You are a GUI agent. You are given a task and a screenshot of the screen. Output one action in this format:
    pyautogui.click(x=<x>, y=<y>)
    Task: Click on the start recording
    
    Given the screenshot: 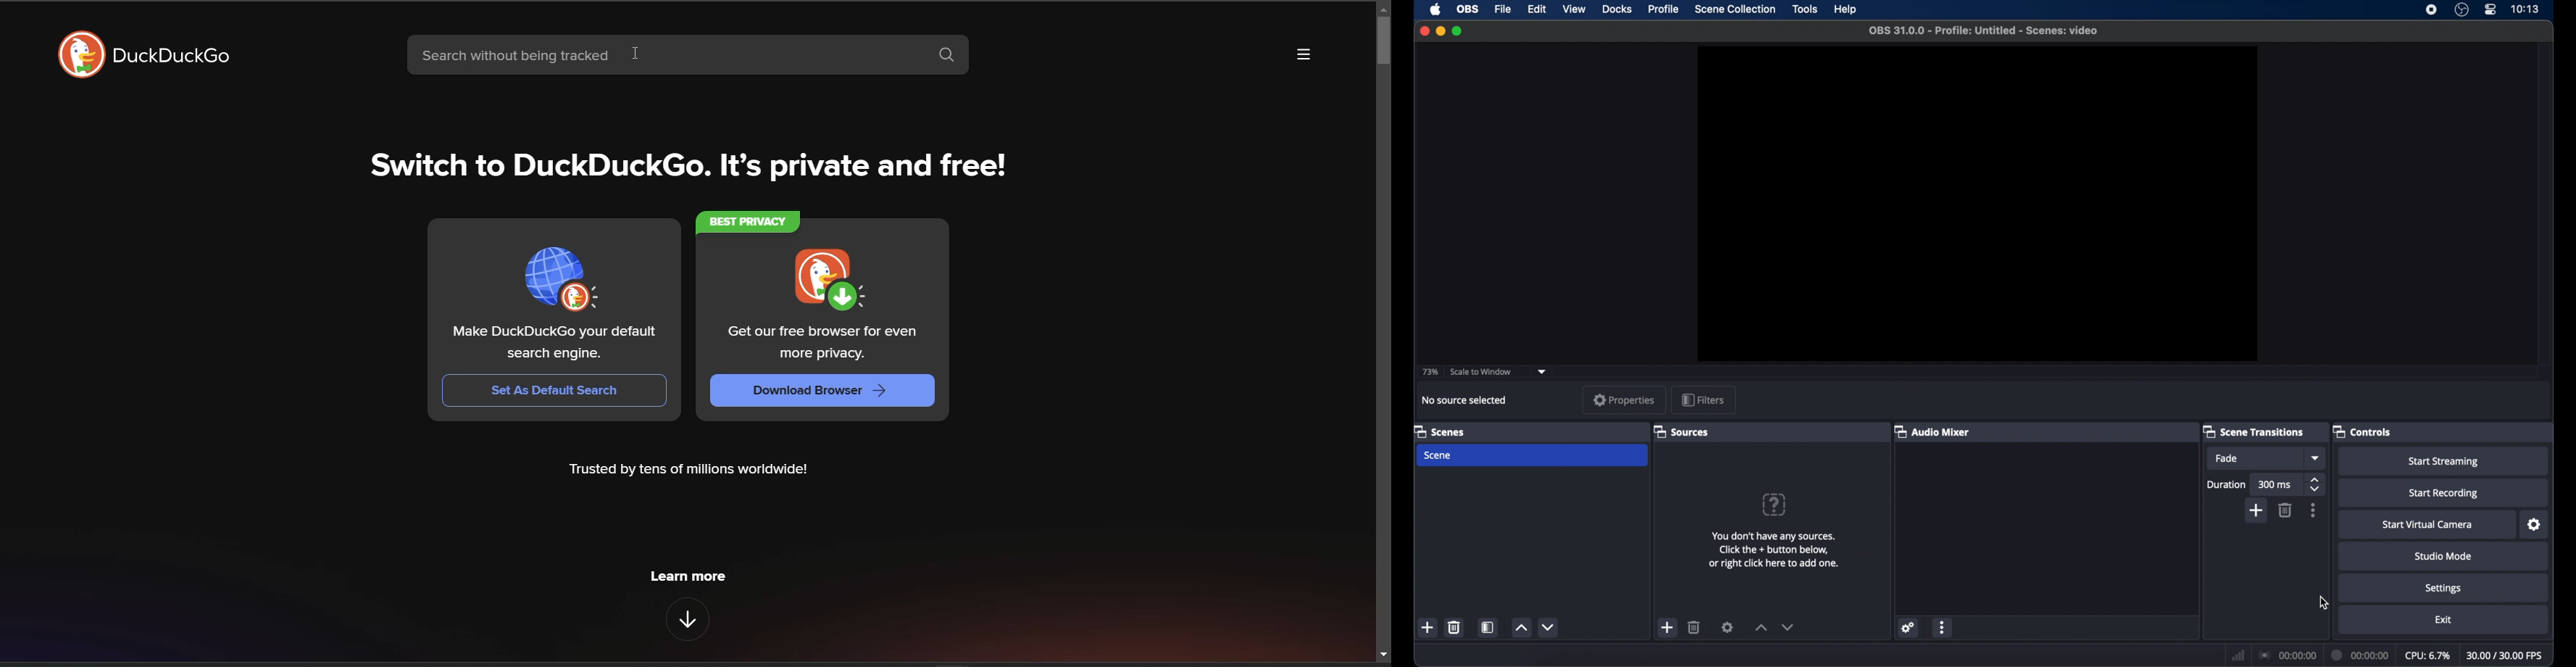 What is the action you would take?
    pyautogui.click(x=2444, y=493)
    